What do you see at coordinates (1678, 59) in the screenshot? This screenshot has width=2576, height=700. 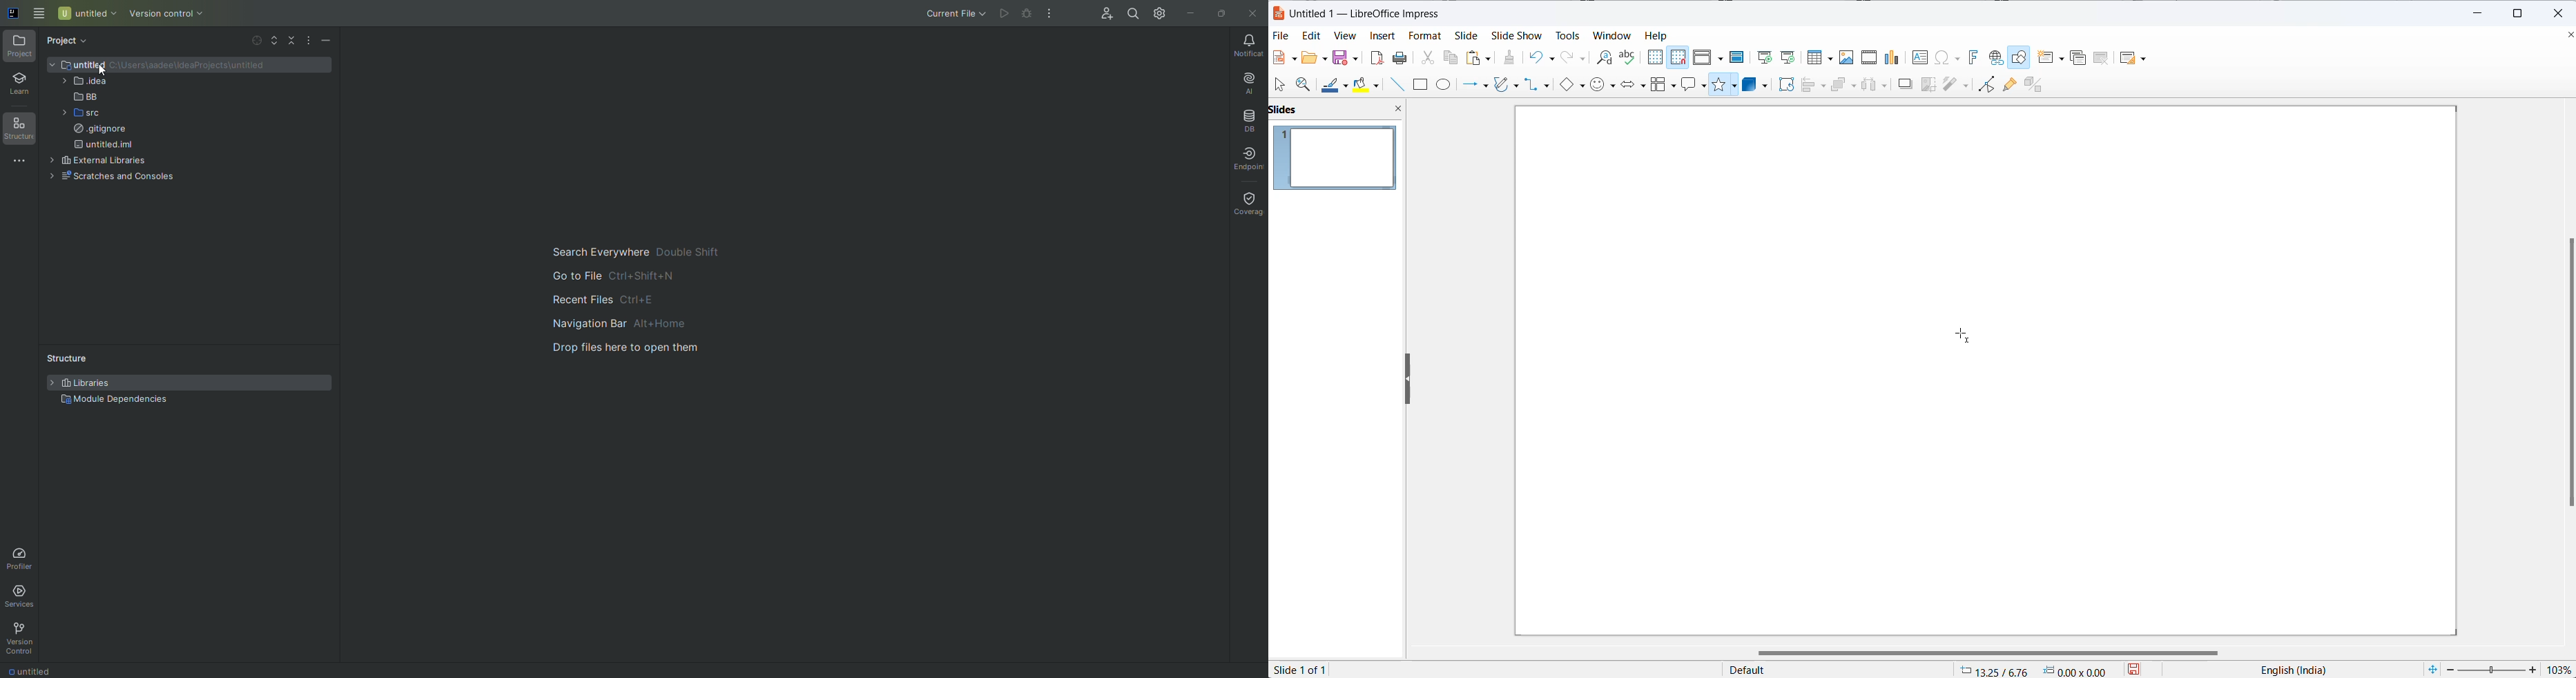 I see `snap to grid` at bounding box center [1678, 59].